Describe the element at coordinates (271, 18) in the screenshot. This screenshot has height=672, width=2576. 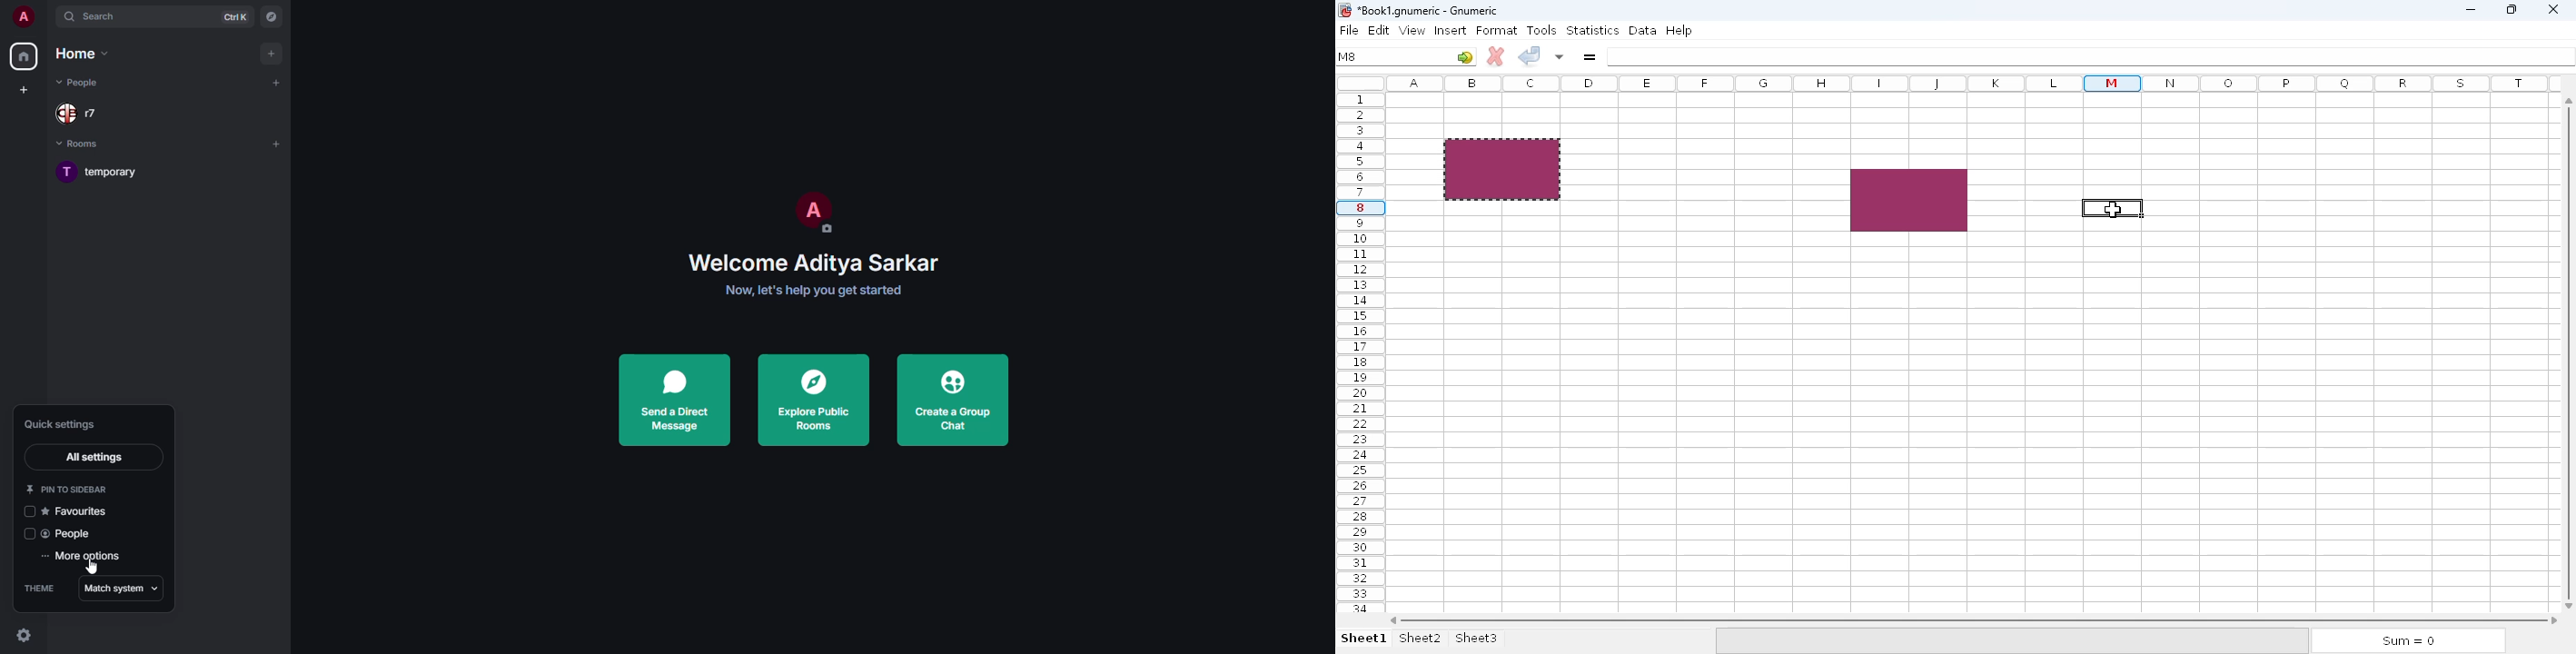
I see `navigator` at that location.